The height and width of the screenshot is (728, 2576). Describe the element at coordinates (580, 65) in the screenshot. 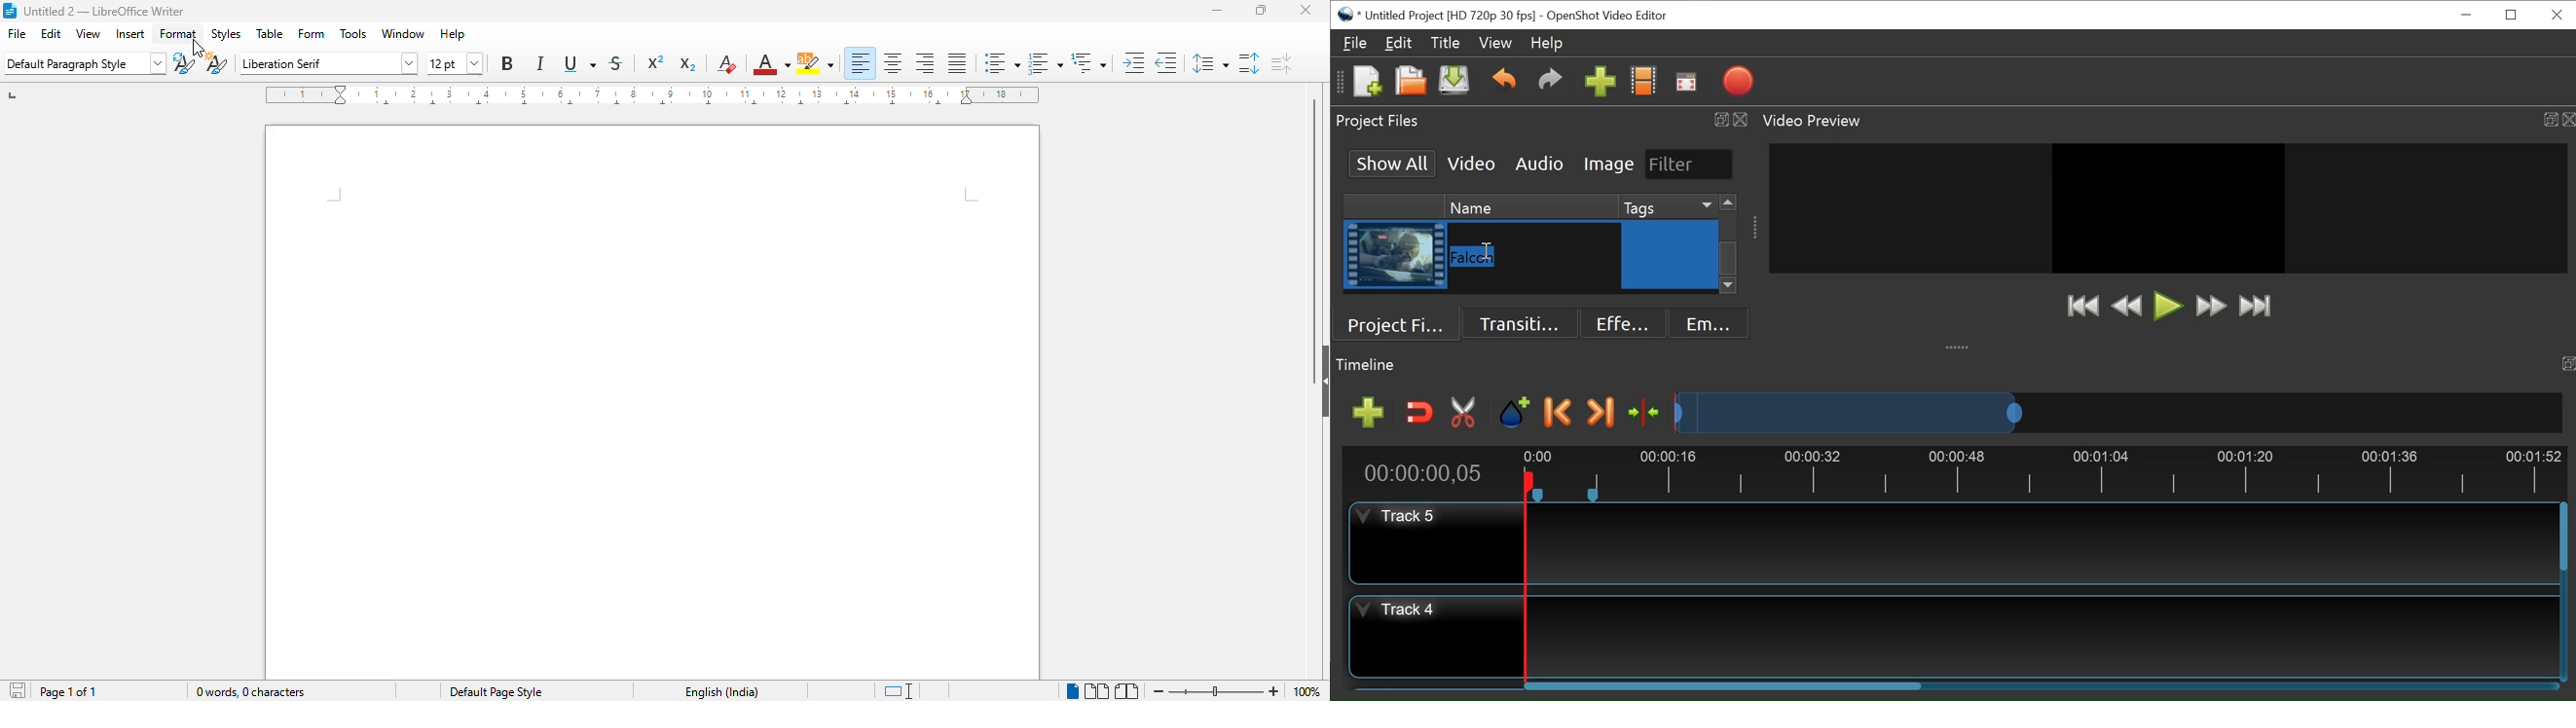

I see `underline` at that location.